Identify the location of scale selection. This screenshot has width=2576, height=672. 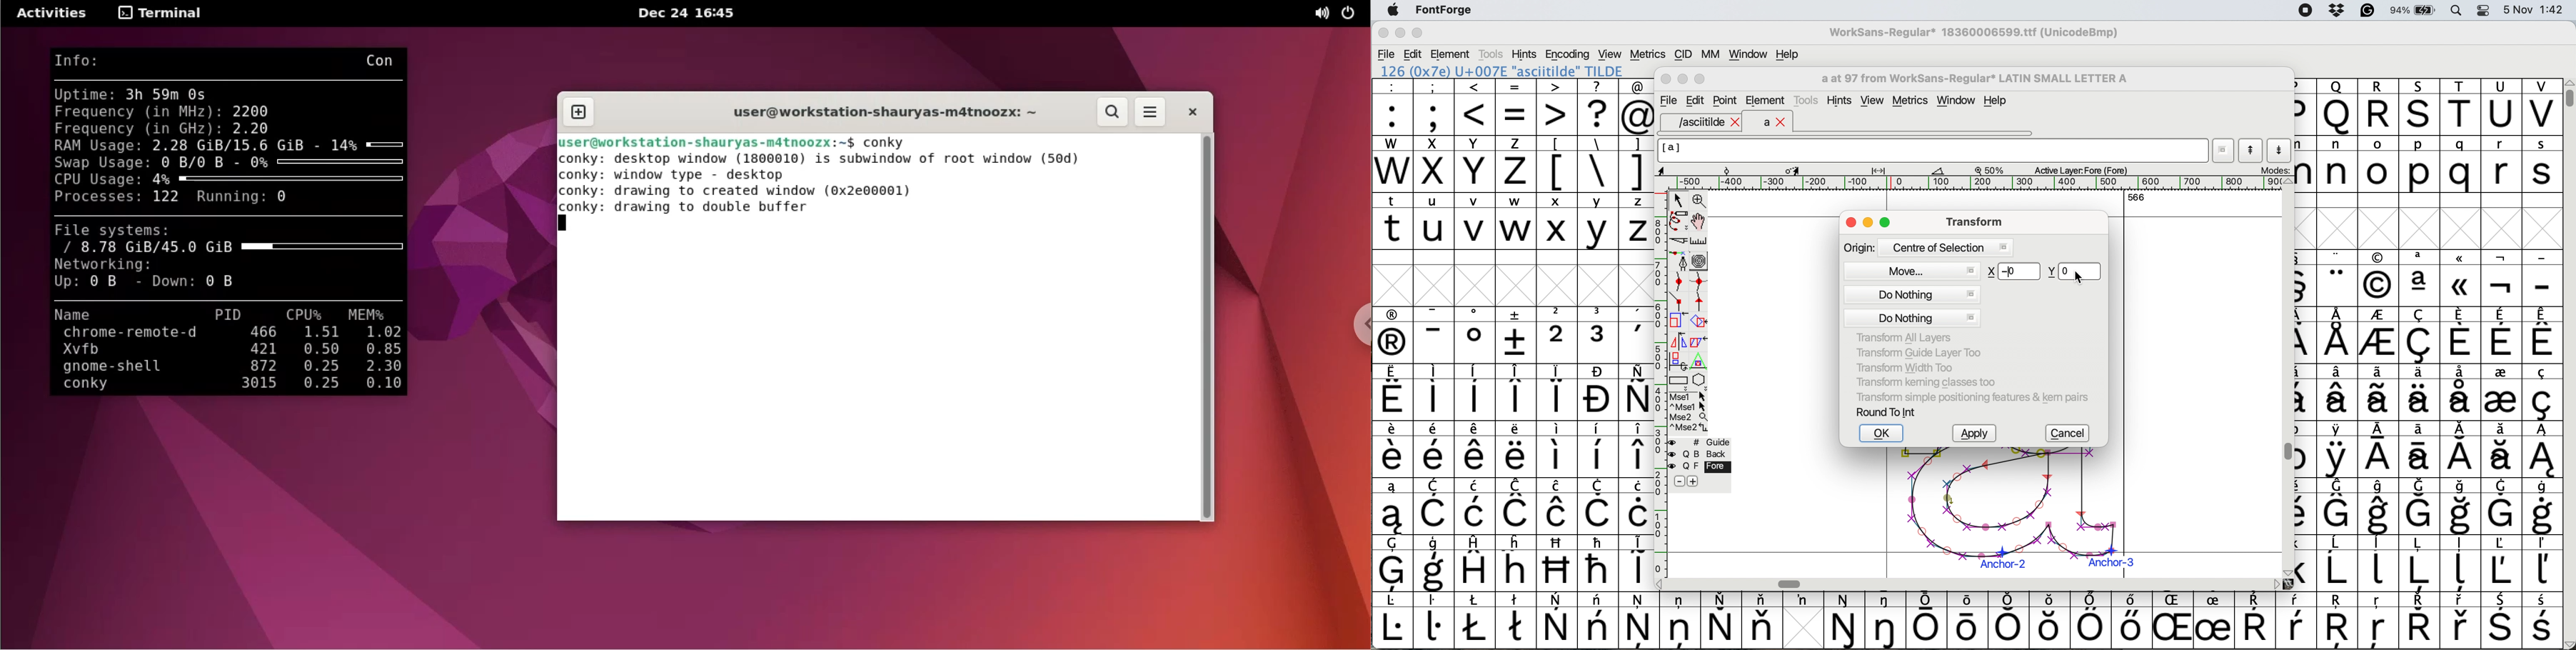
(1679, 320).